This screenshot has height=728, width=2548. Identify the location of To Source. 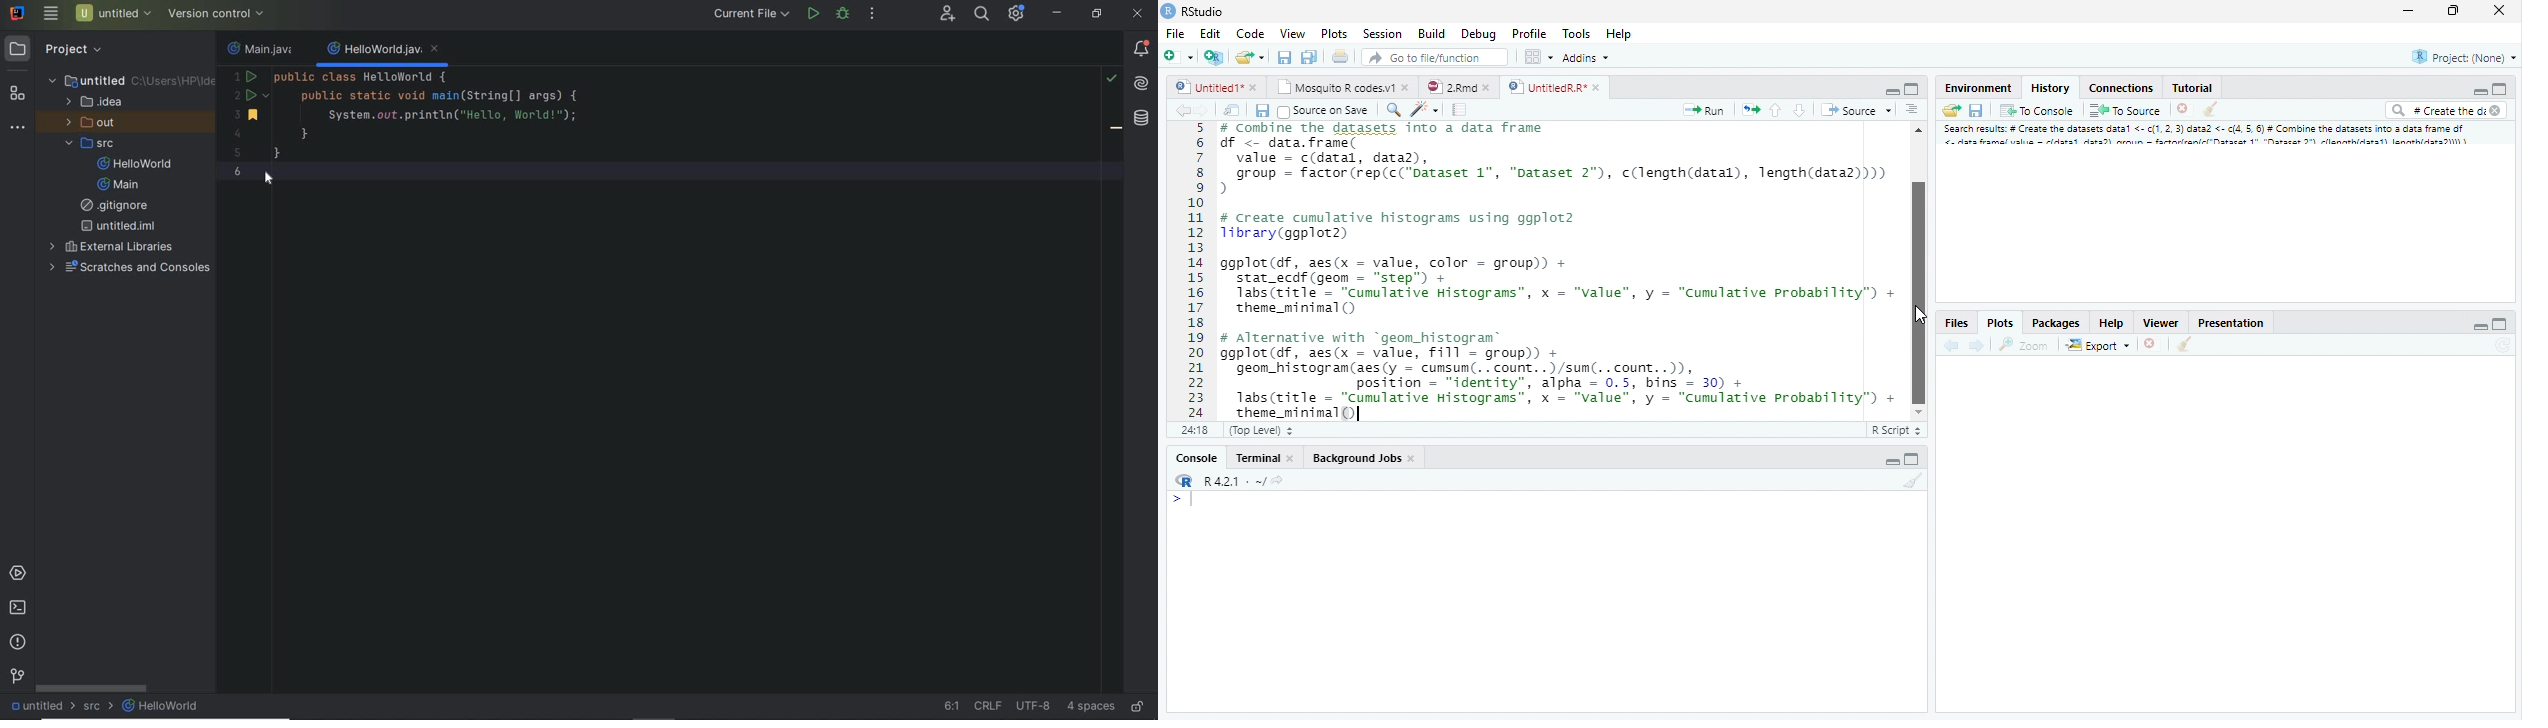
(2126, 110).